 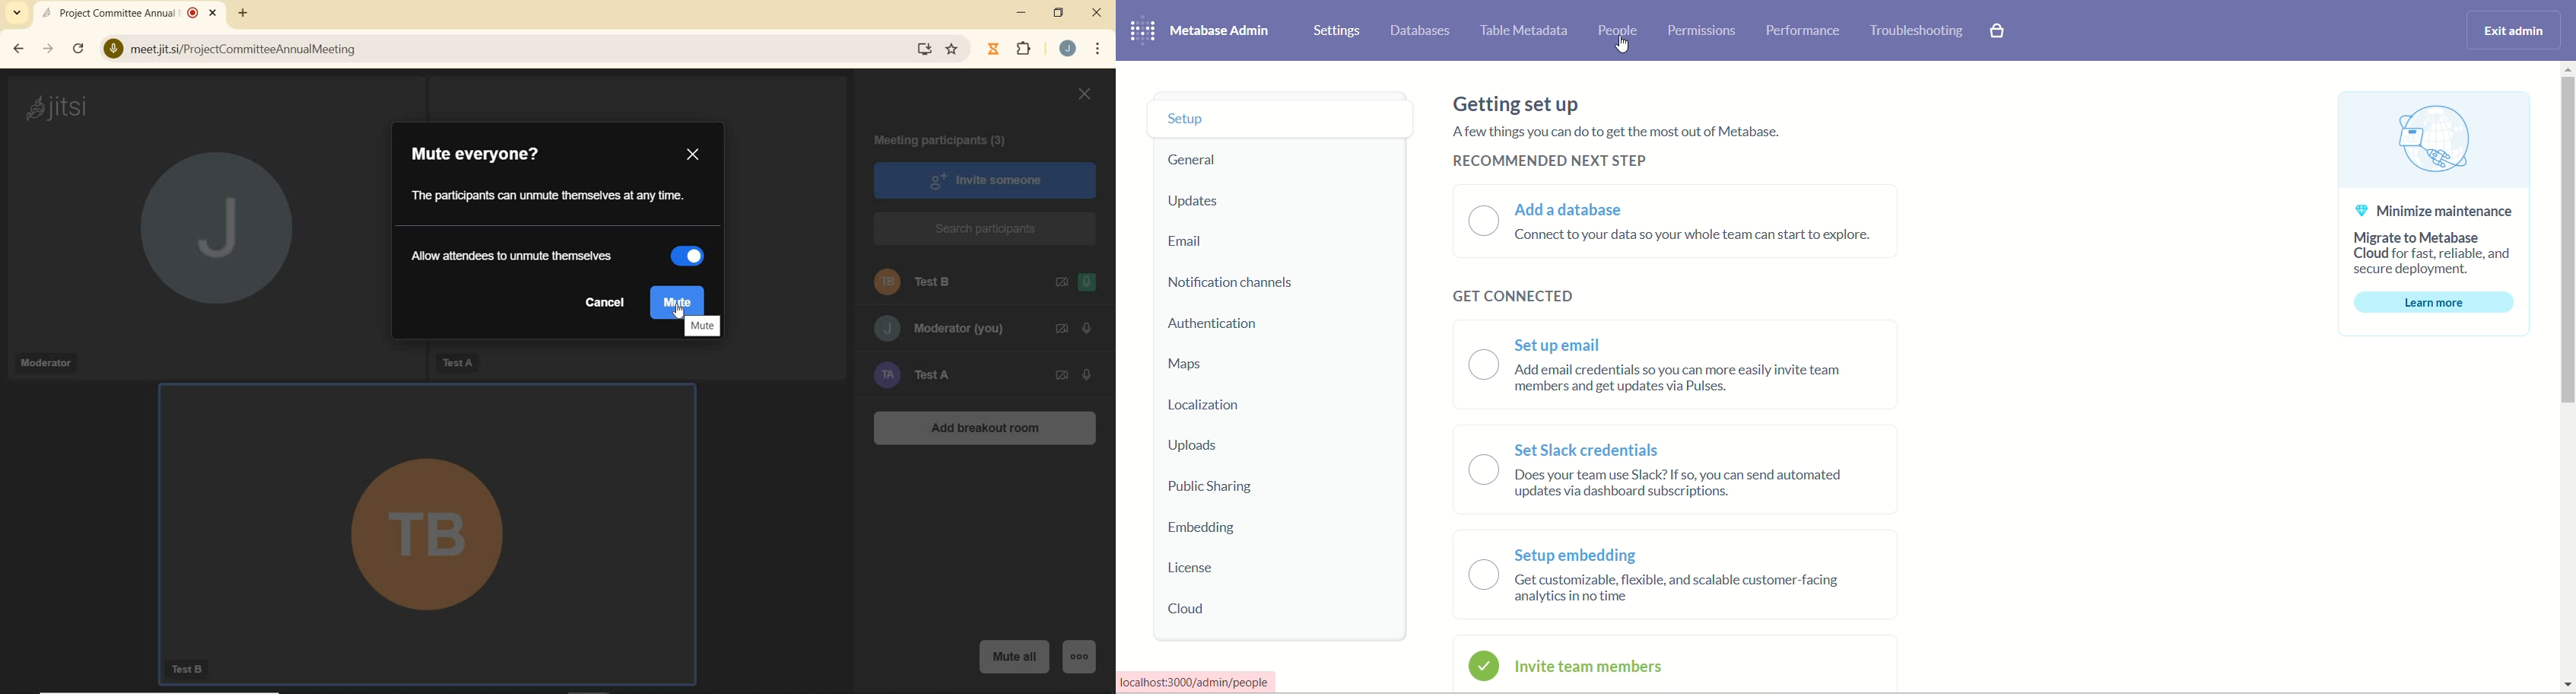 What do you see at coordinates (1703, 30) in the screenshot?
I see `permissions` at bounding box center [1703, 30].